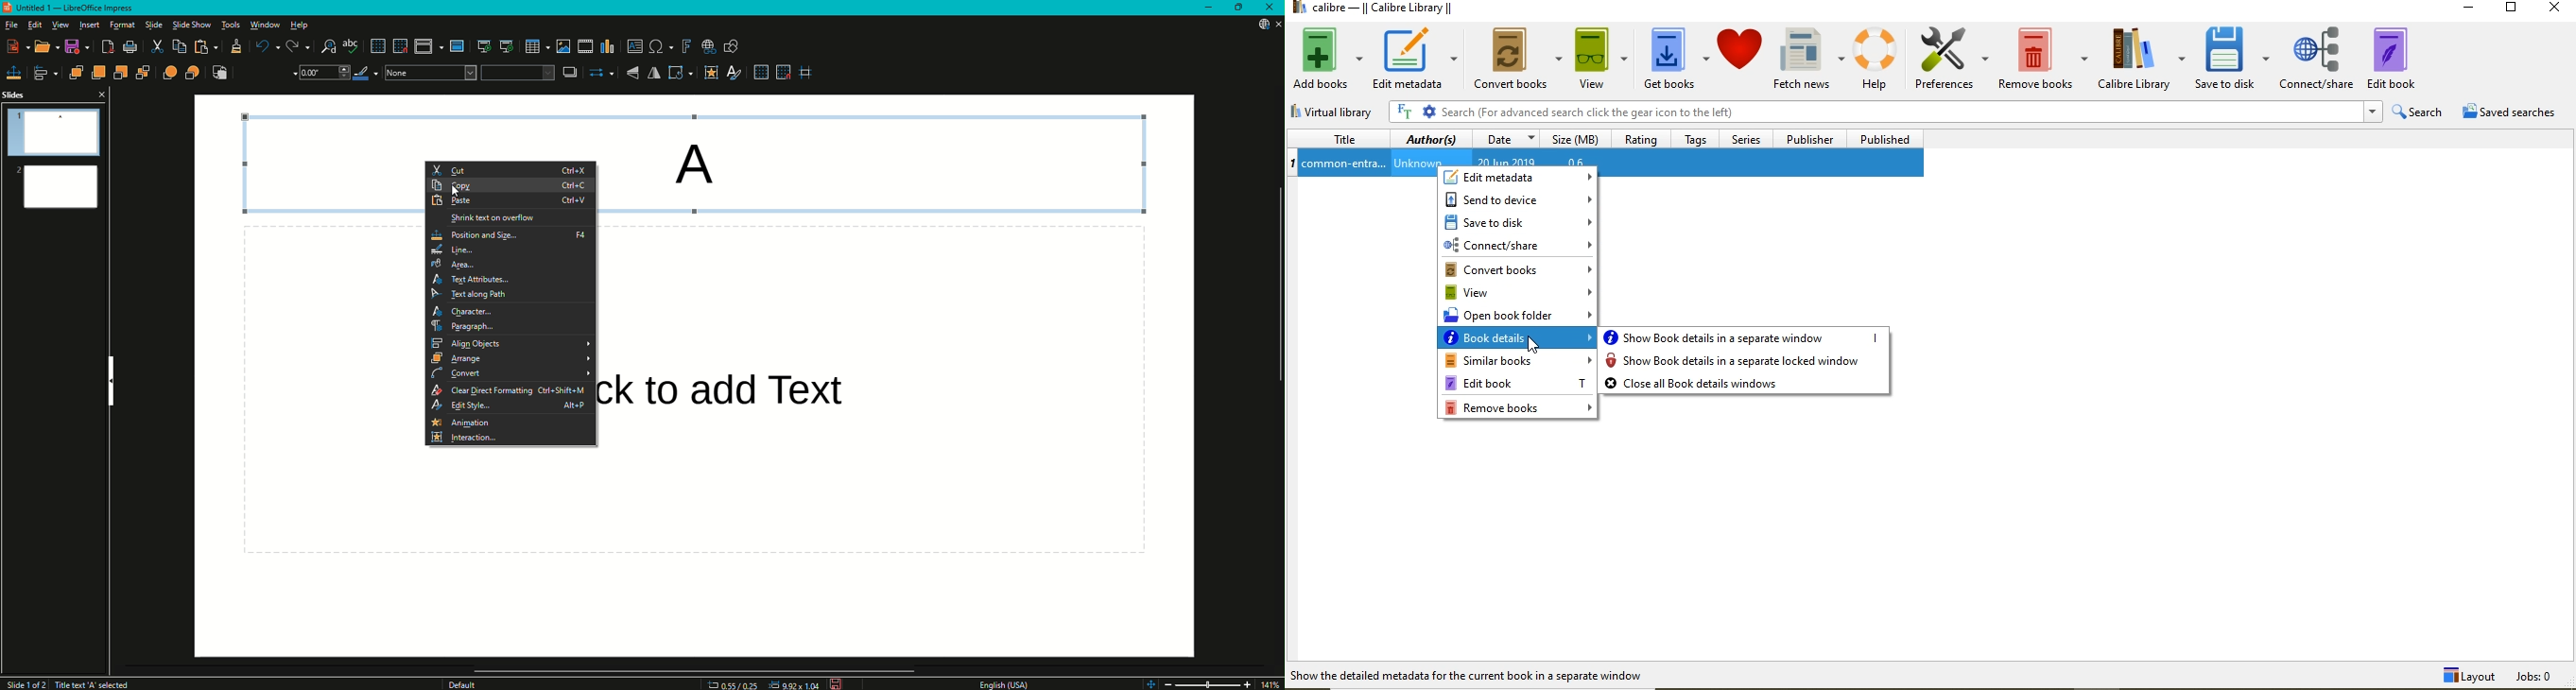  I want to click on title, so click(1340, 139).